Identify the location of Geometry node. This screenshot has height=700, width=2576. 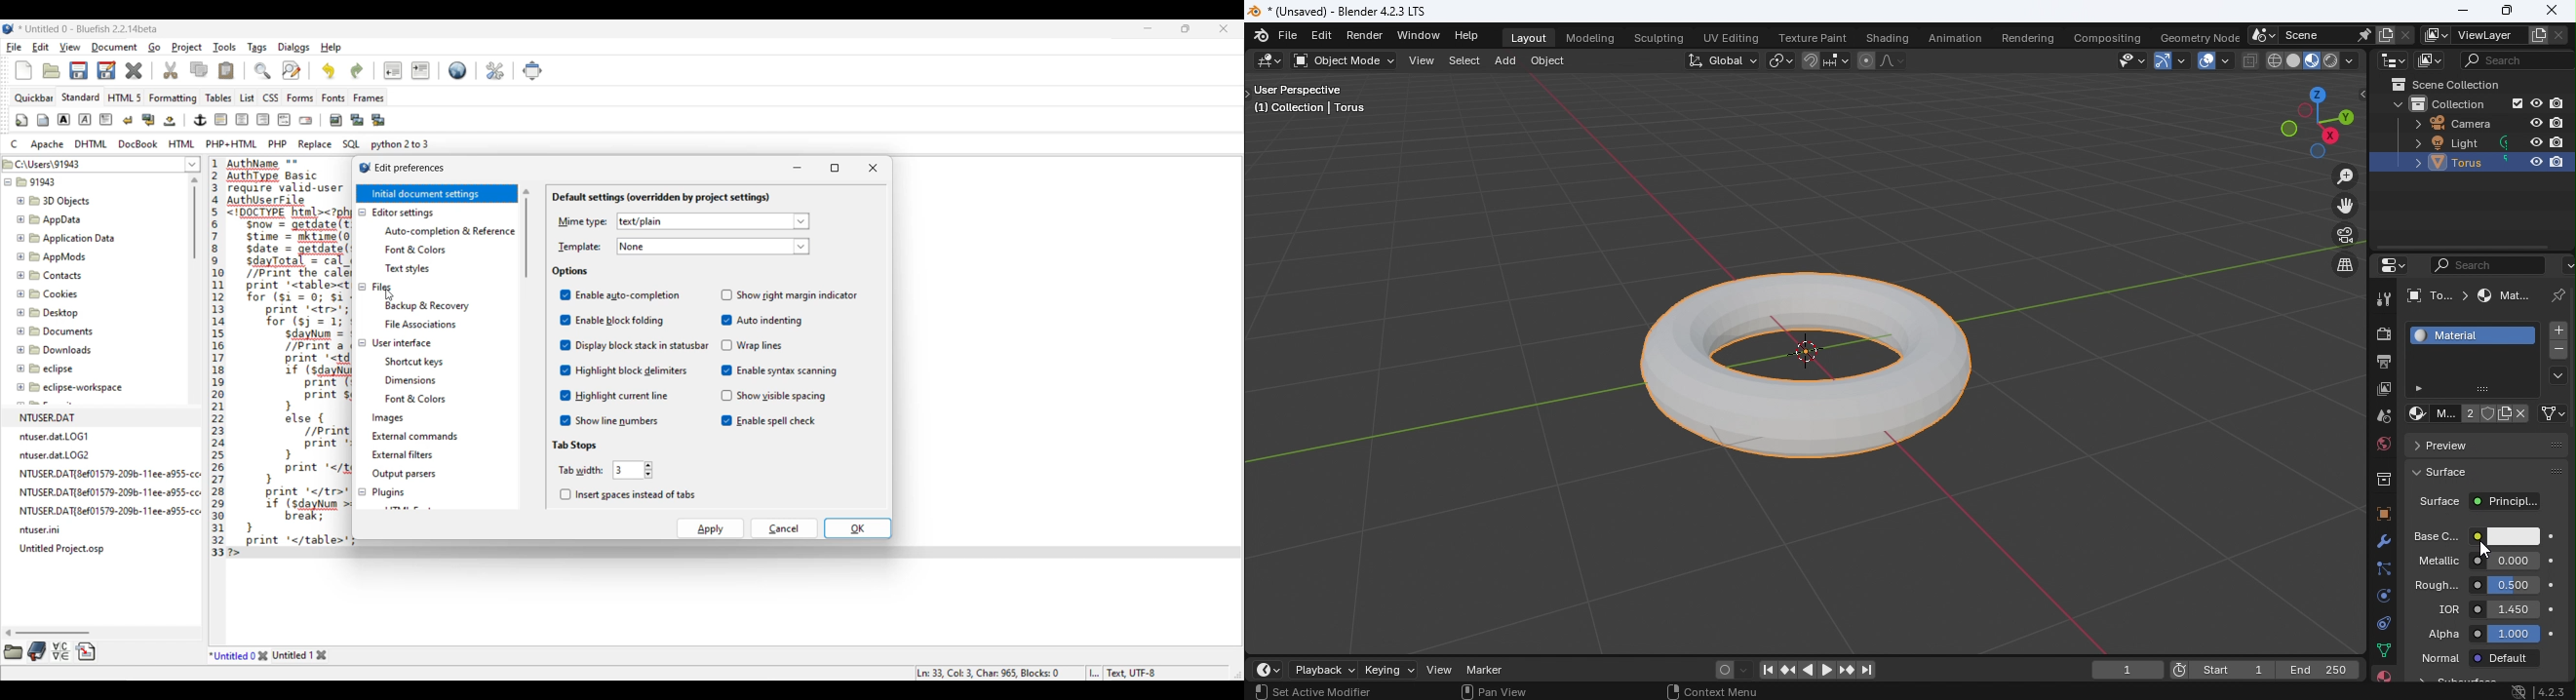
(2199, 35).